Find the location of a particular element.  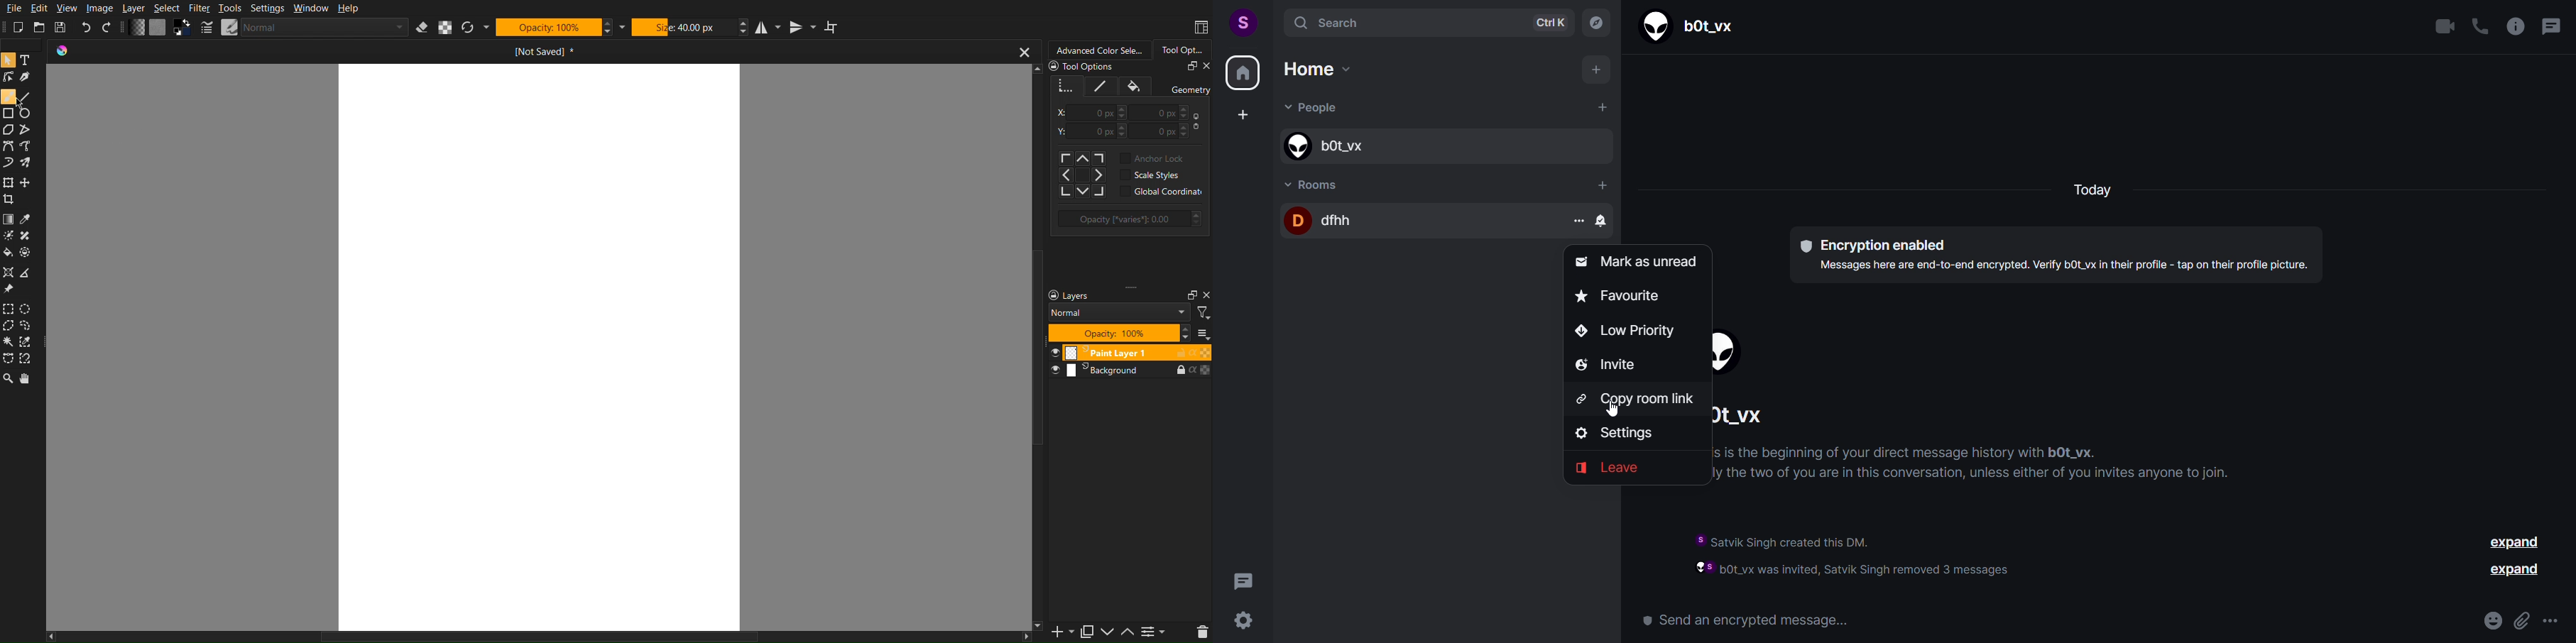

Pan is located at coordinates (32, 380).